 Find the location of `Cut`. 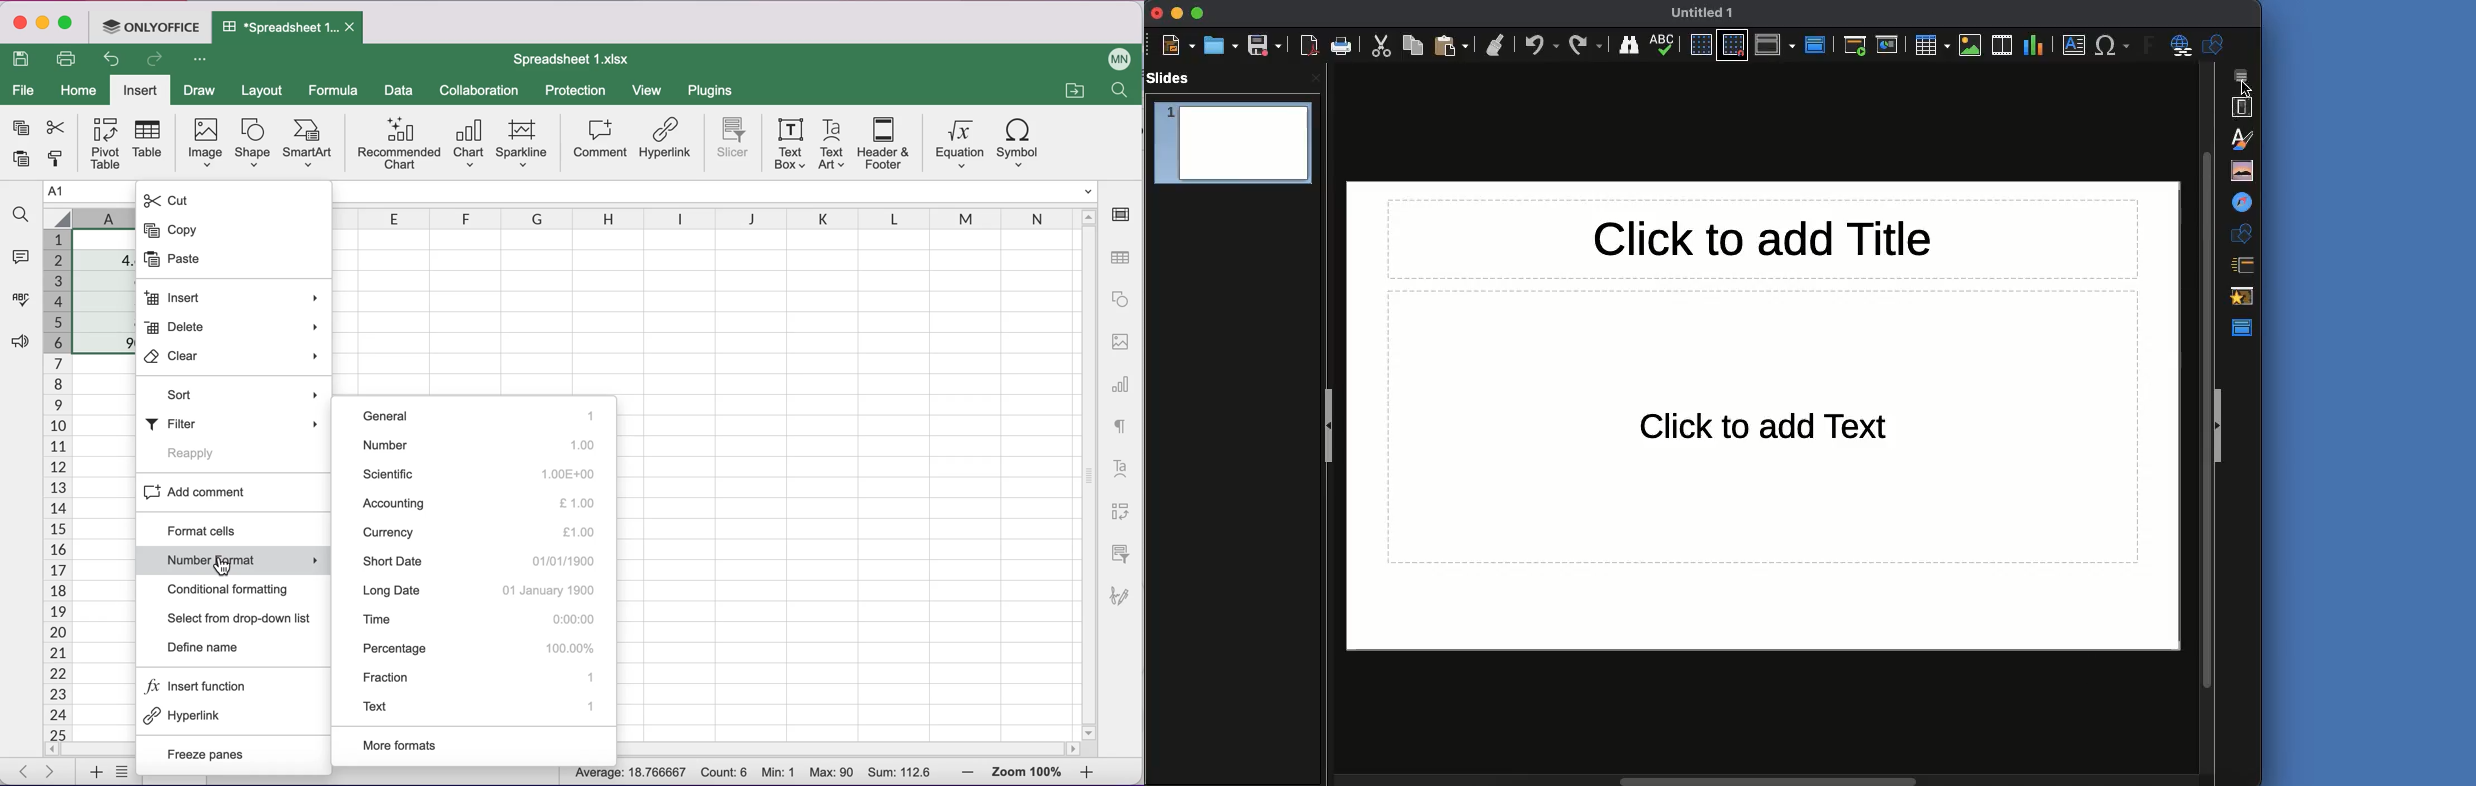

Cut is located at coordinates (1379, 46).